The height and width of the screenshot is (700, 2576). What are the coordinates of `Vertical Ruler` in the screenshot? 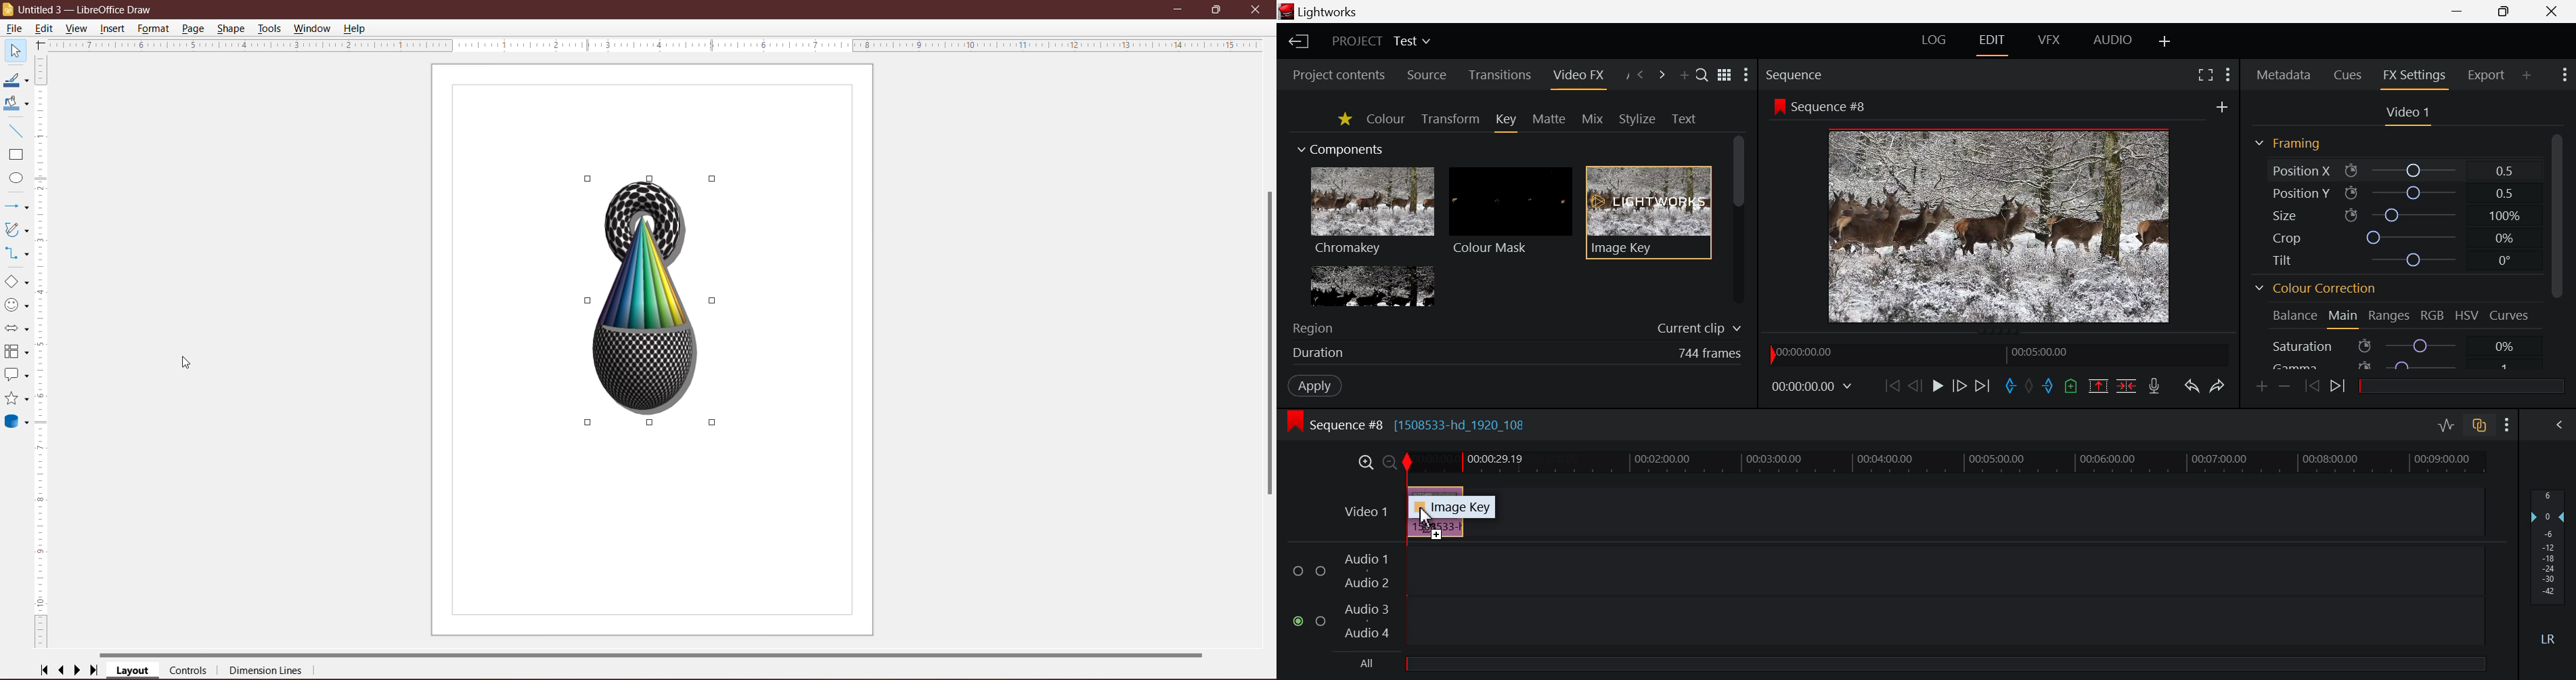 It's located at (42, 353).